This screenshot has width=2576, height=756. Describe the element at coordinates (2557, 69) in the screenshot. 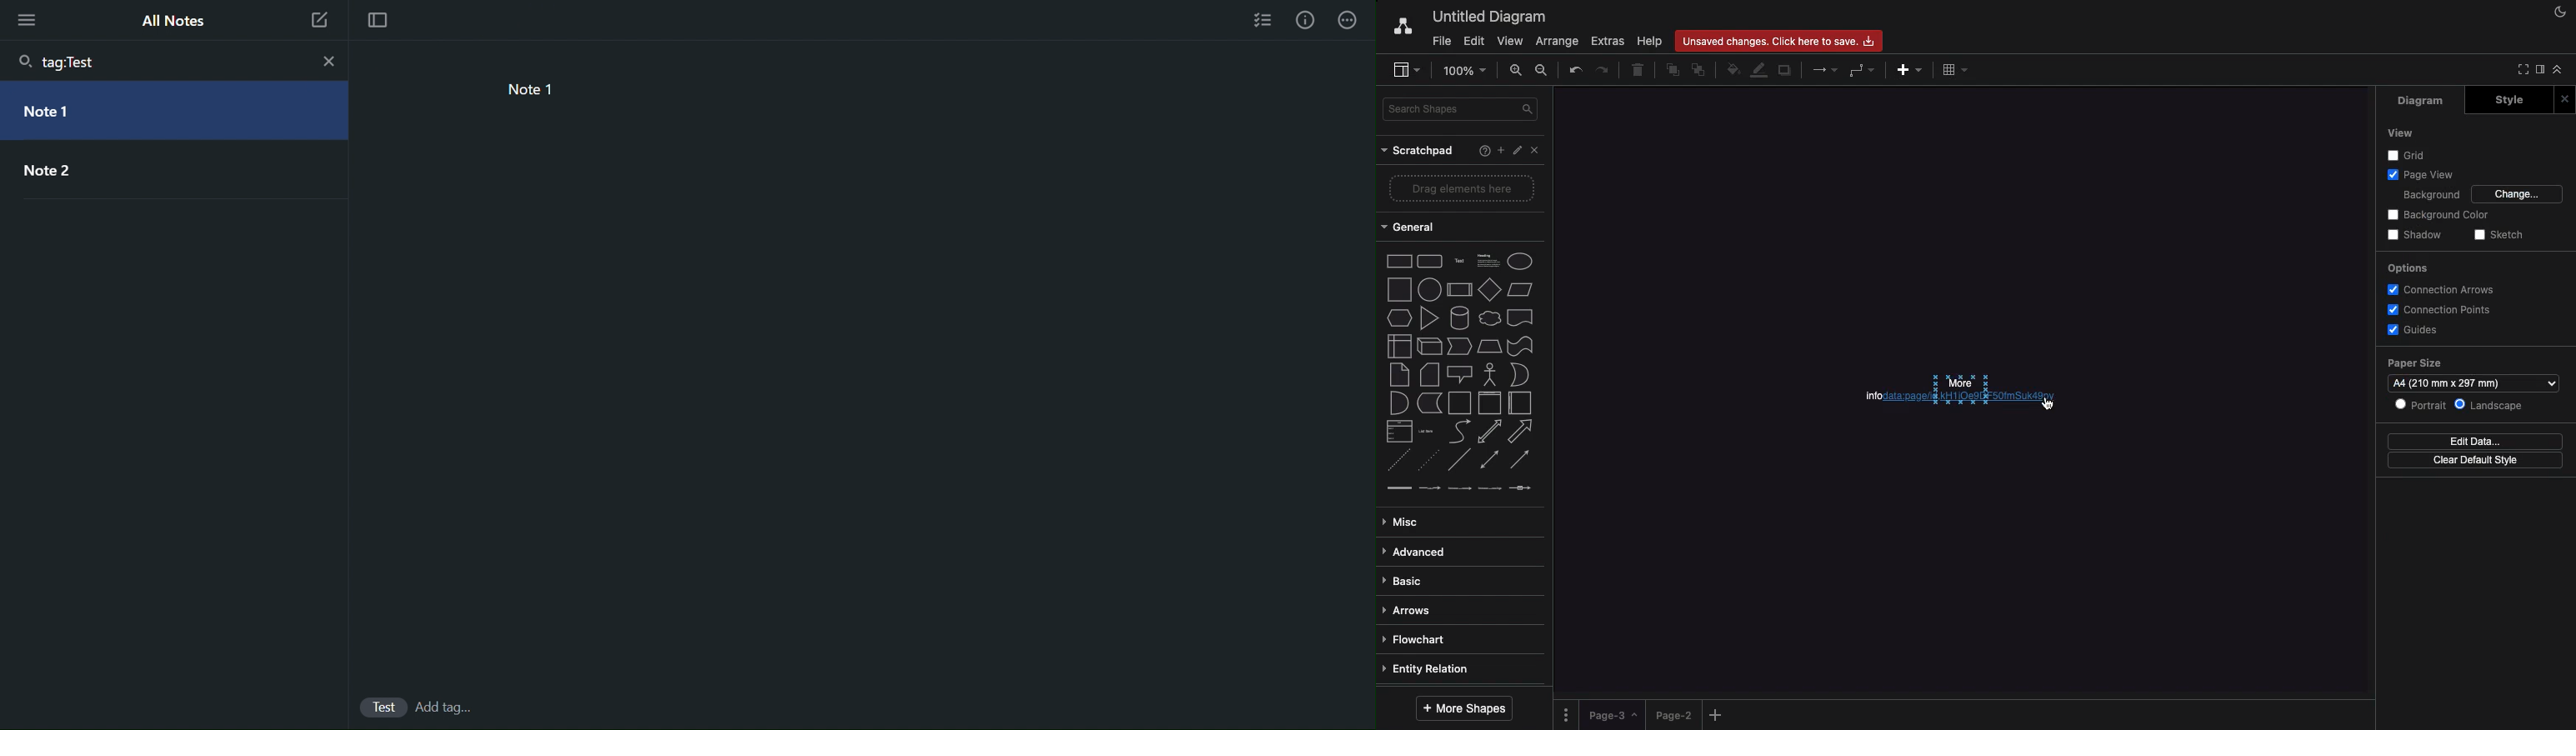

I see `Collapse` at that location.